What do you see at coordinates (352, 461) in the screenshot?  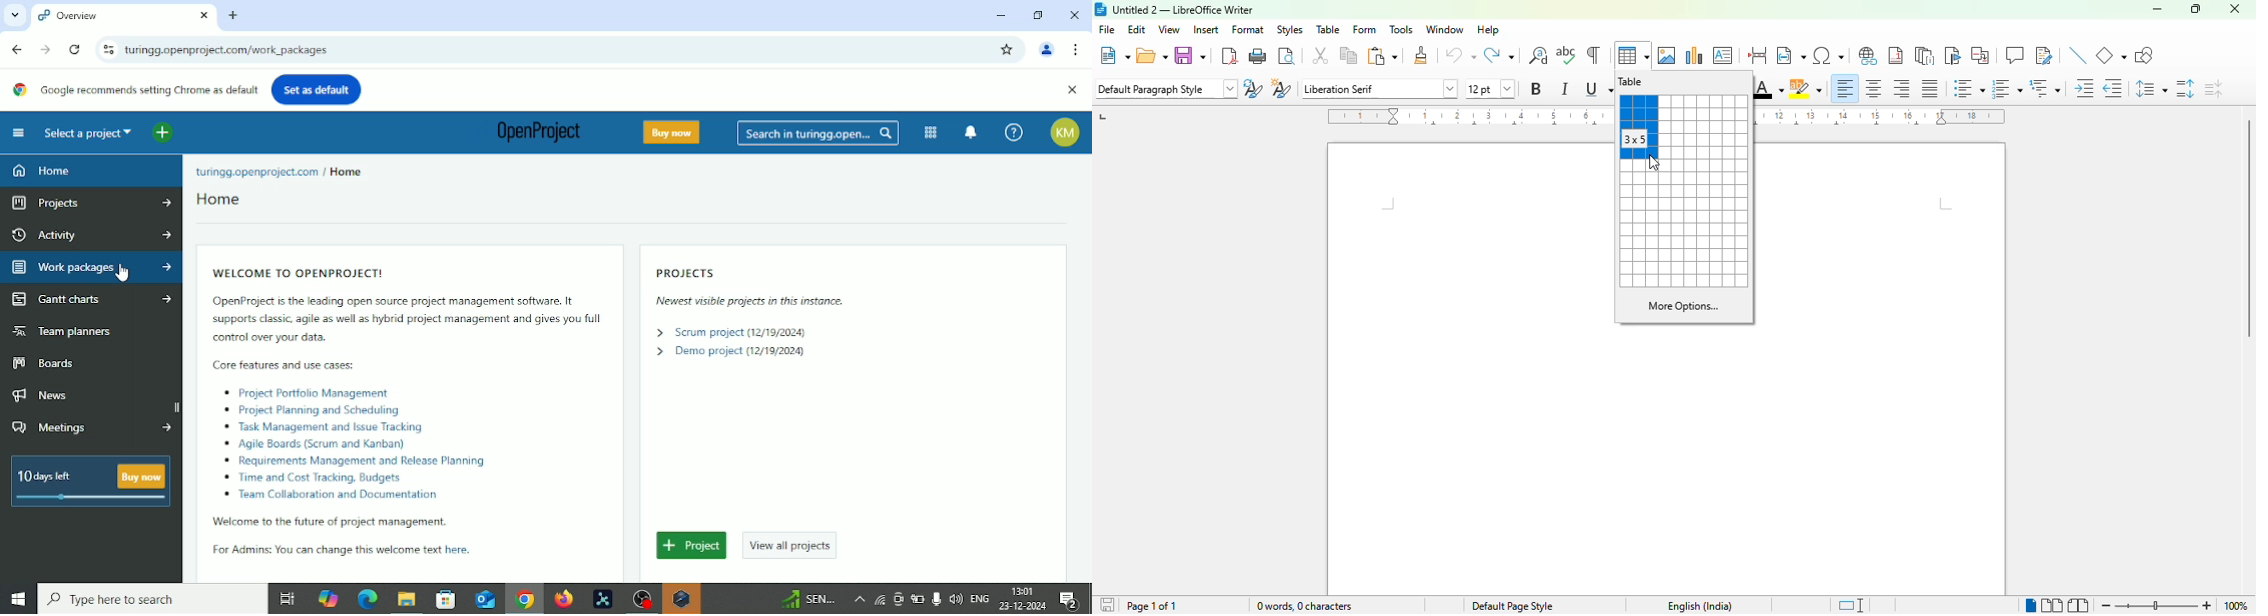 I see `® Requirements Management and Release Planning` at bounding box center [352, 461].